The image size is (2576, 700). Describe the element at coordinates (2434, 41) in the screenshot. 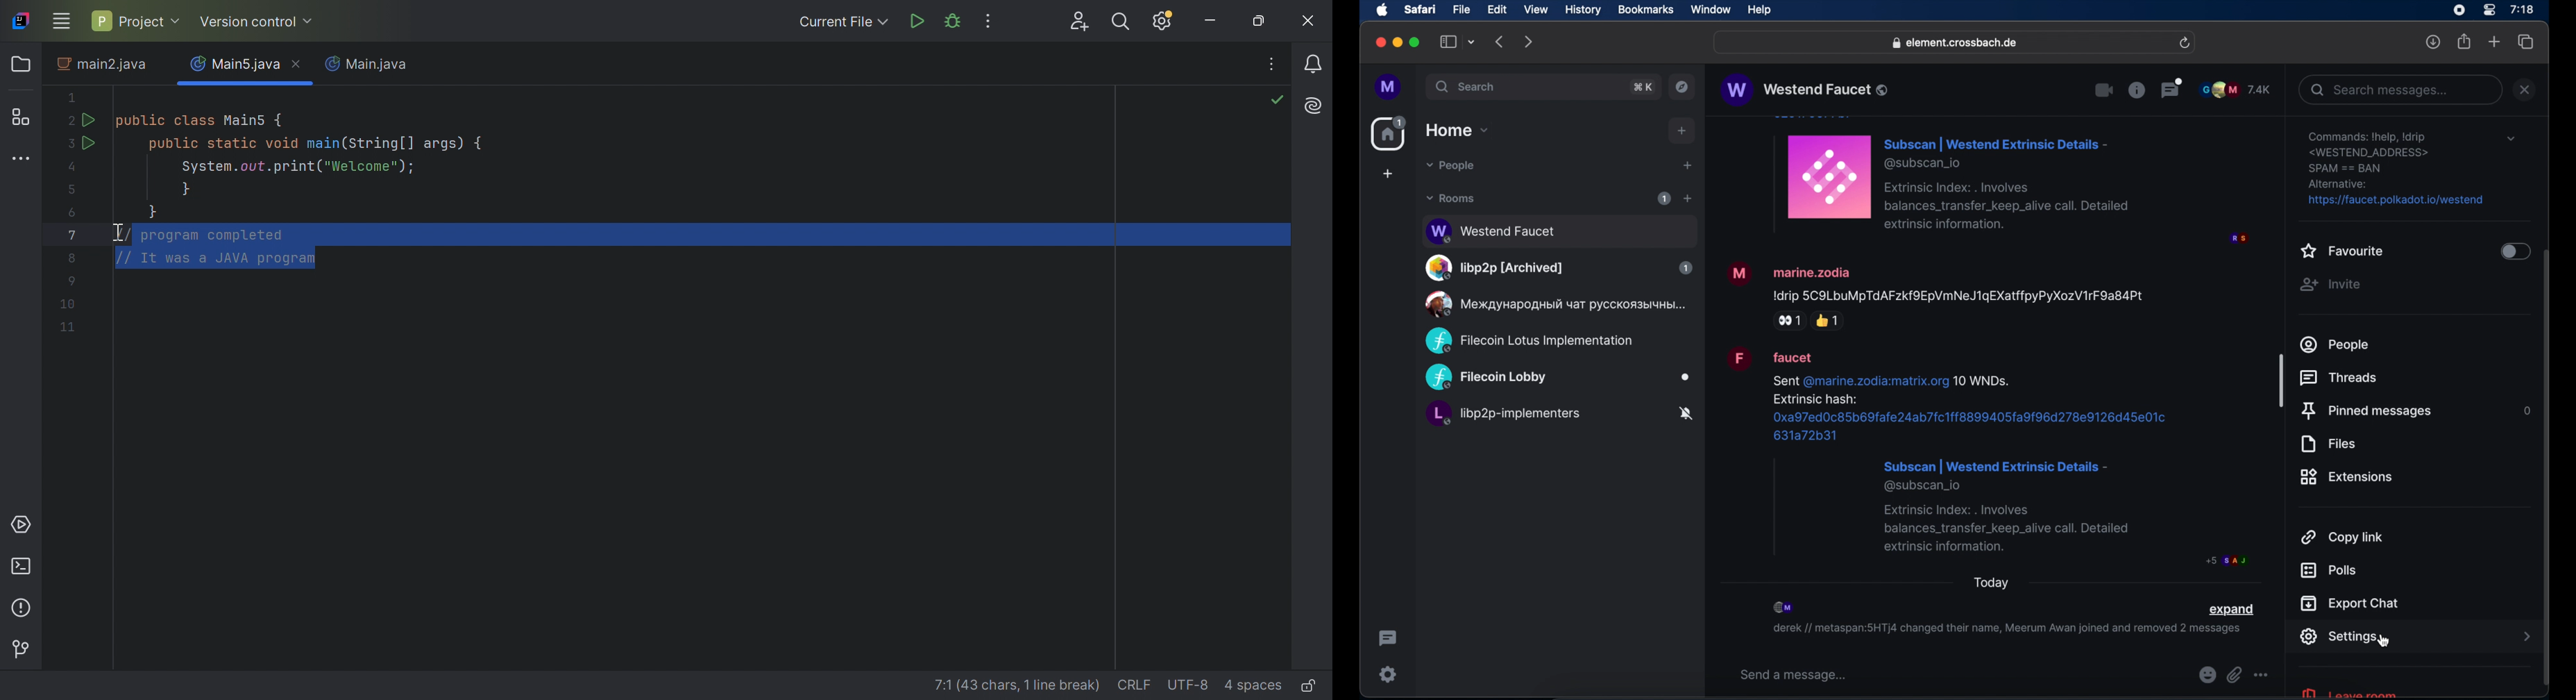

I see `downloads` at that location.